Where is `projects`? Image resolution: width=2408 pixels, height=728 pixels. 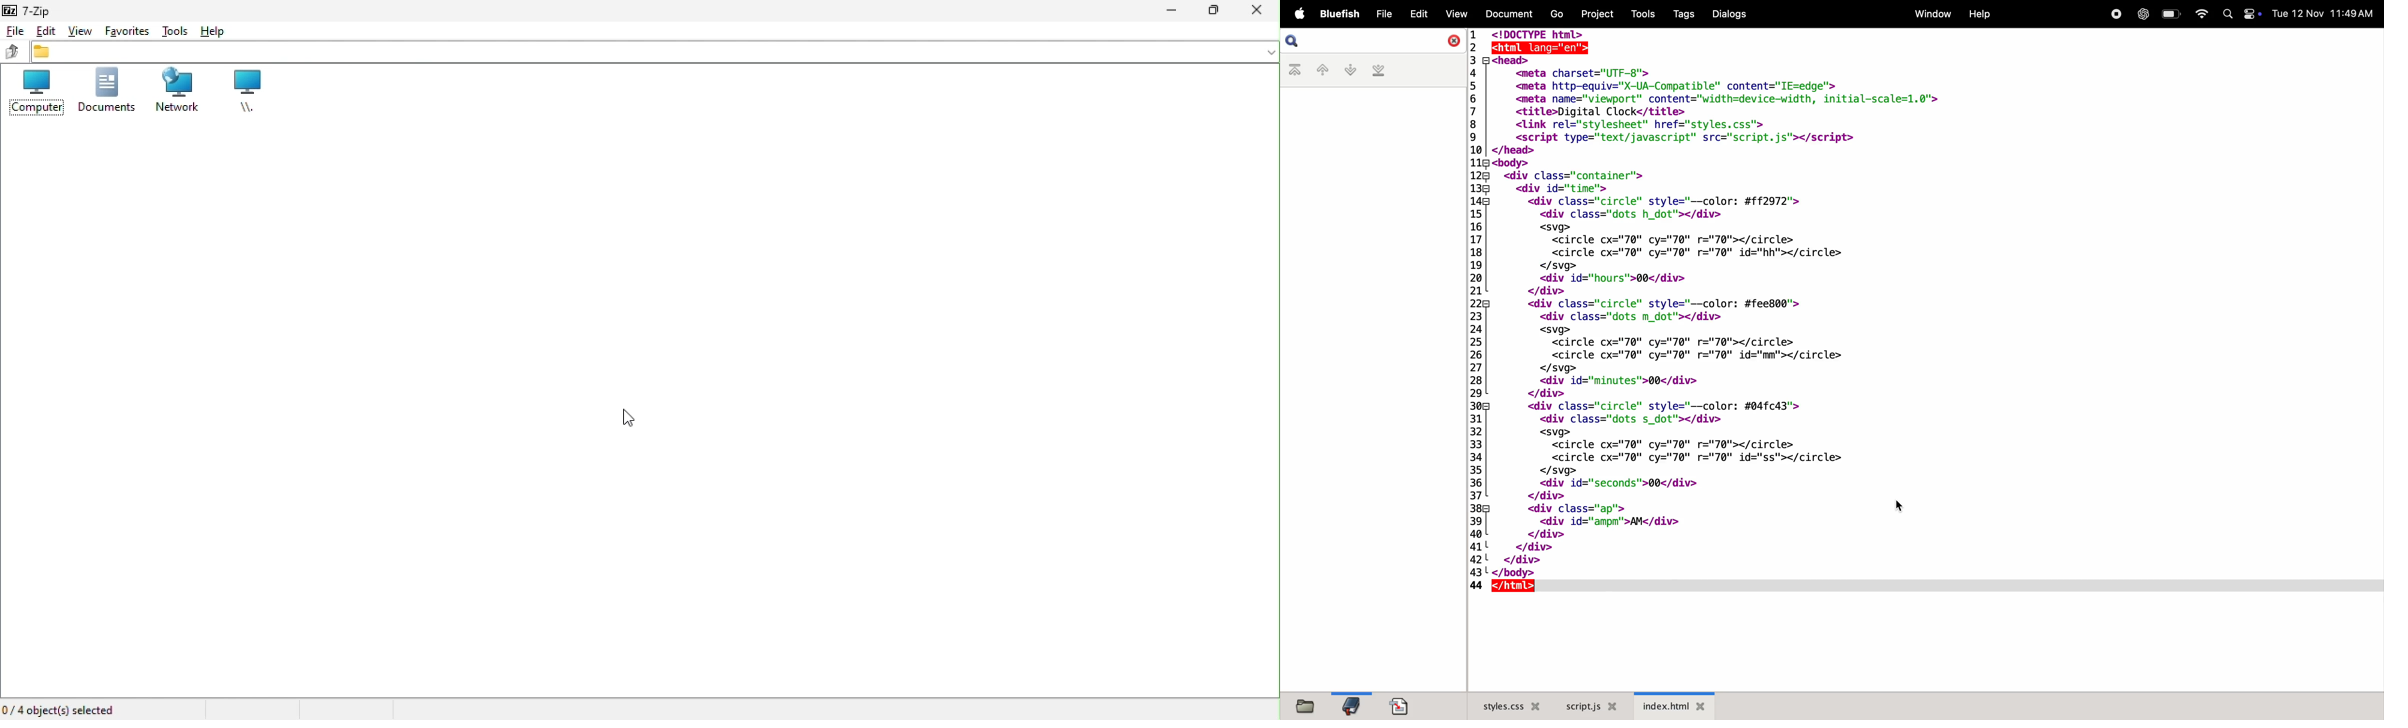
projects is located at coordinates (1598, 14).